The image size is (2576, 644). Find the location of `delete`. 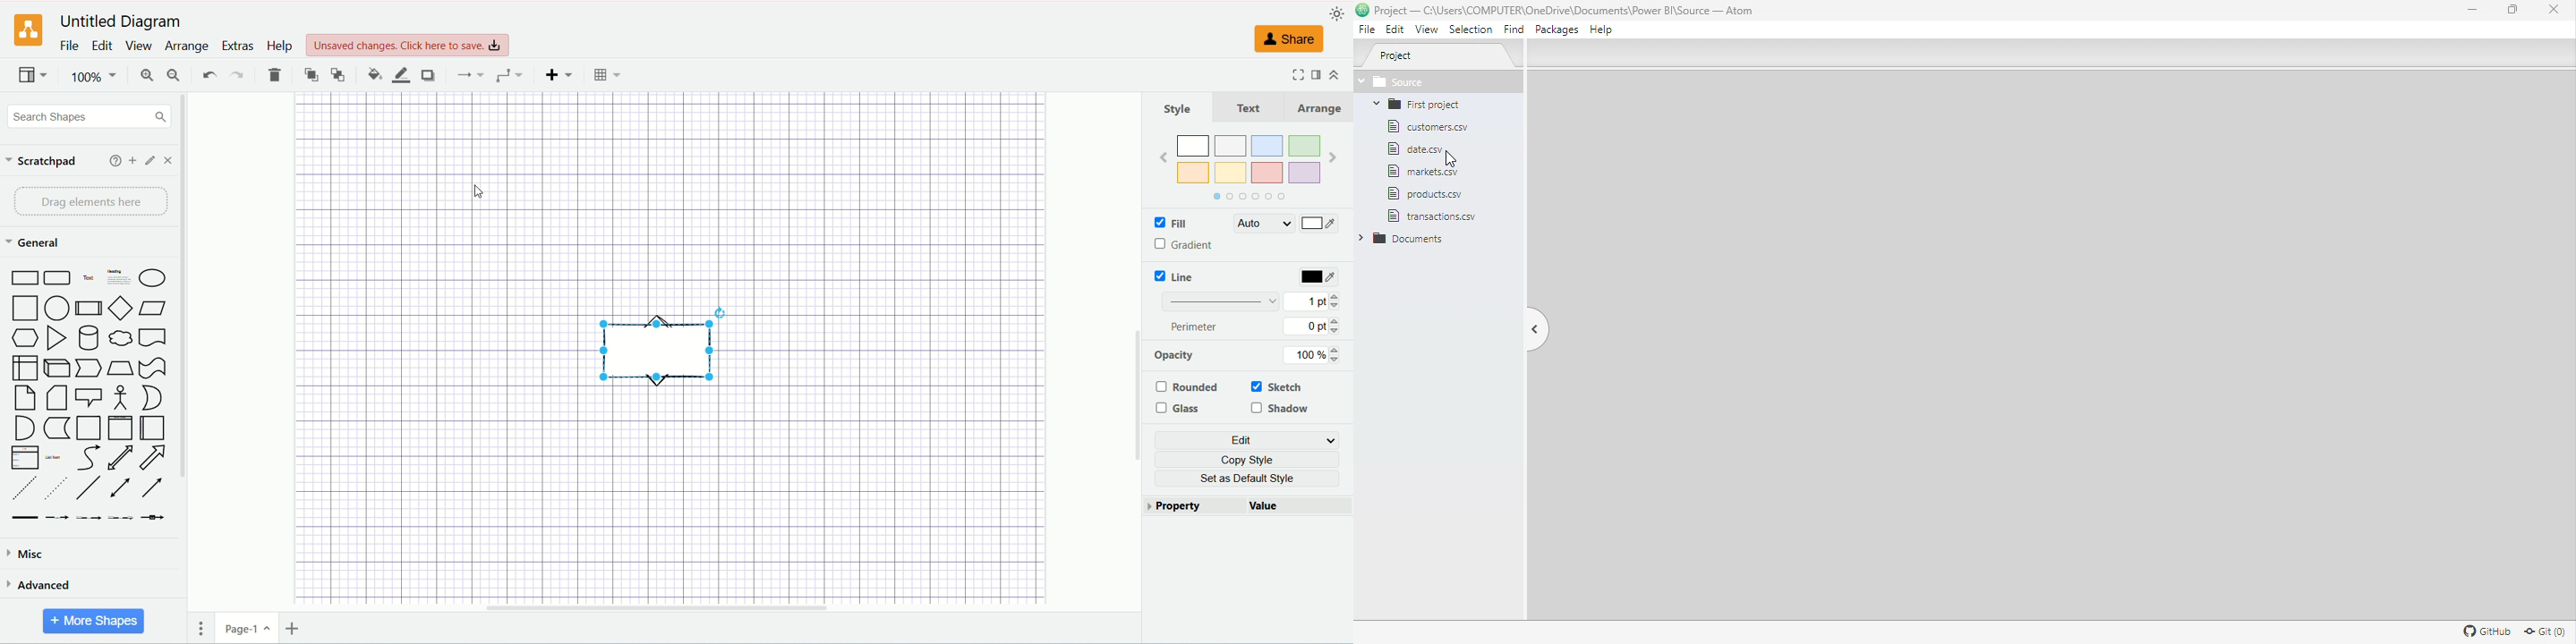

delete is located at coordinates (276, 75).